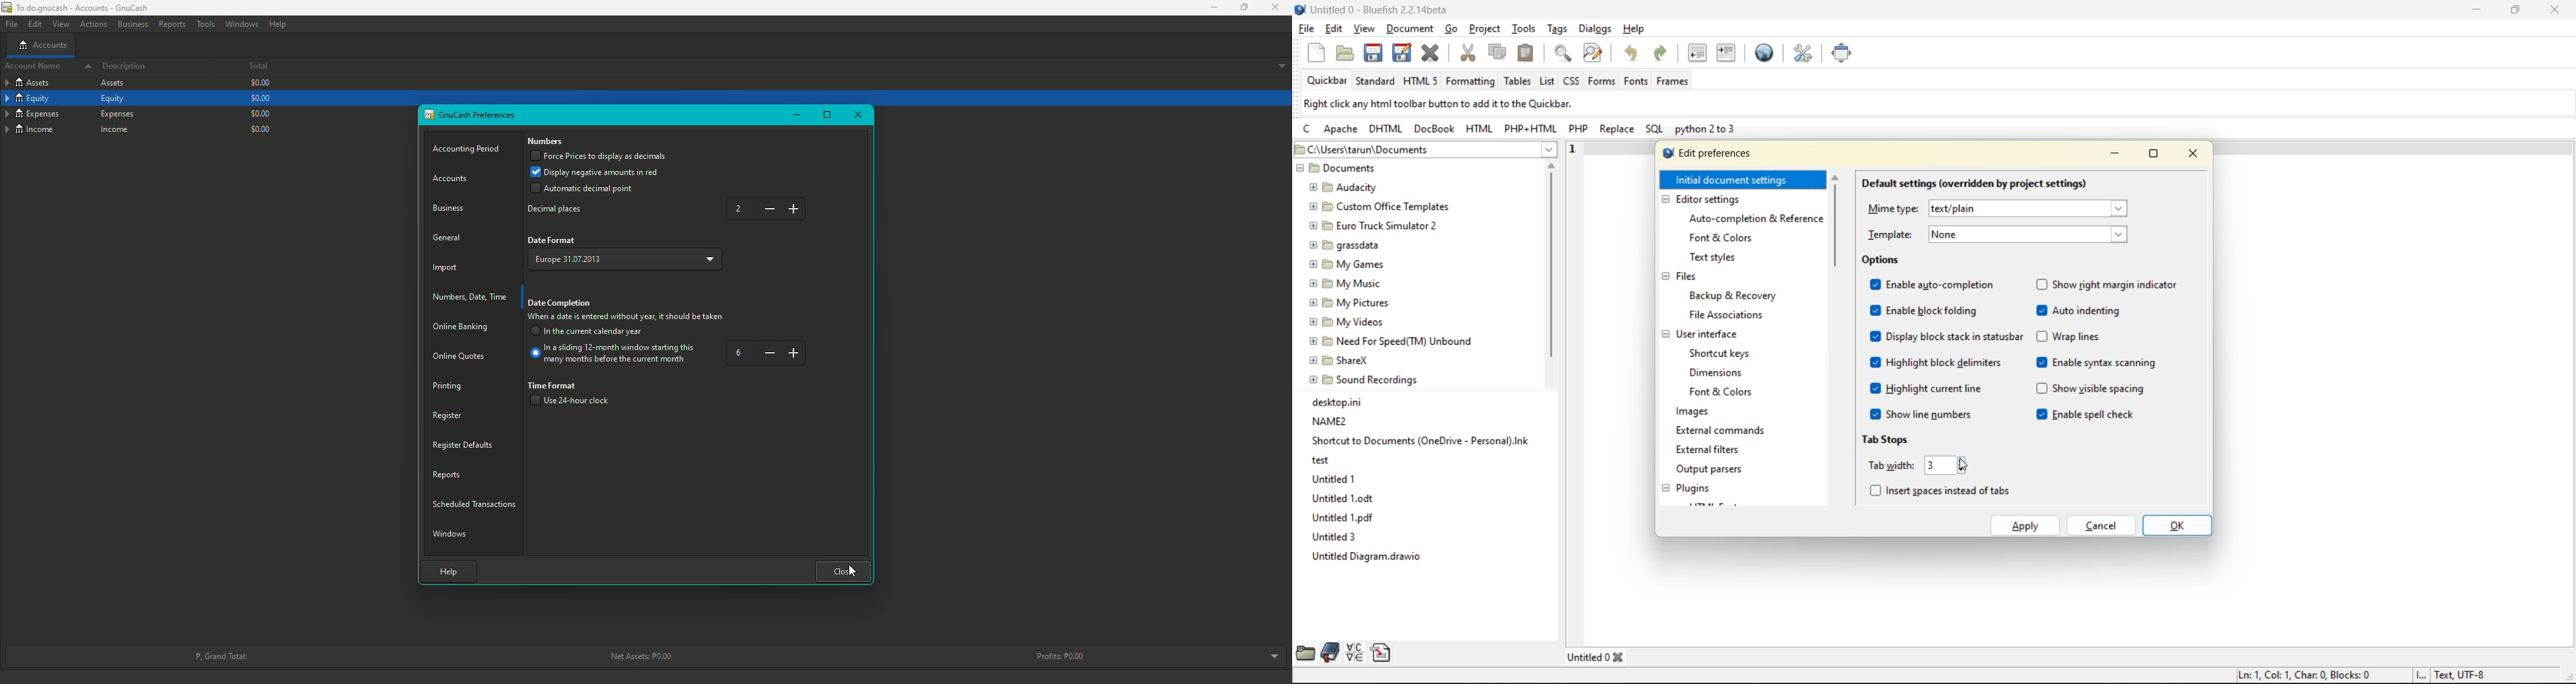 This screenshot has width=2576, height=700. What do you see at coordinates (857, 115) in the screenshot?
I see `Close` at bounding box center [857, 115].